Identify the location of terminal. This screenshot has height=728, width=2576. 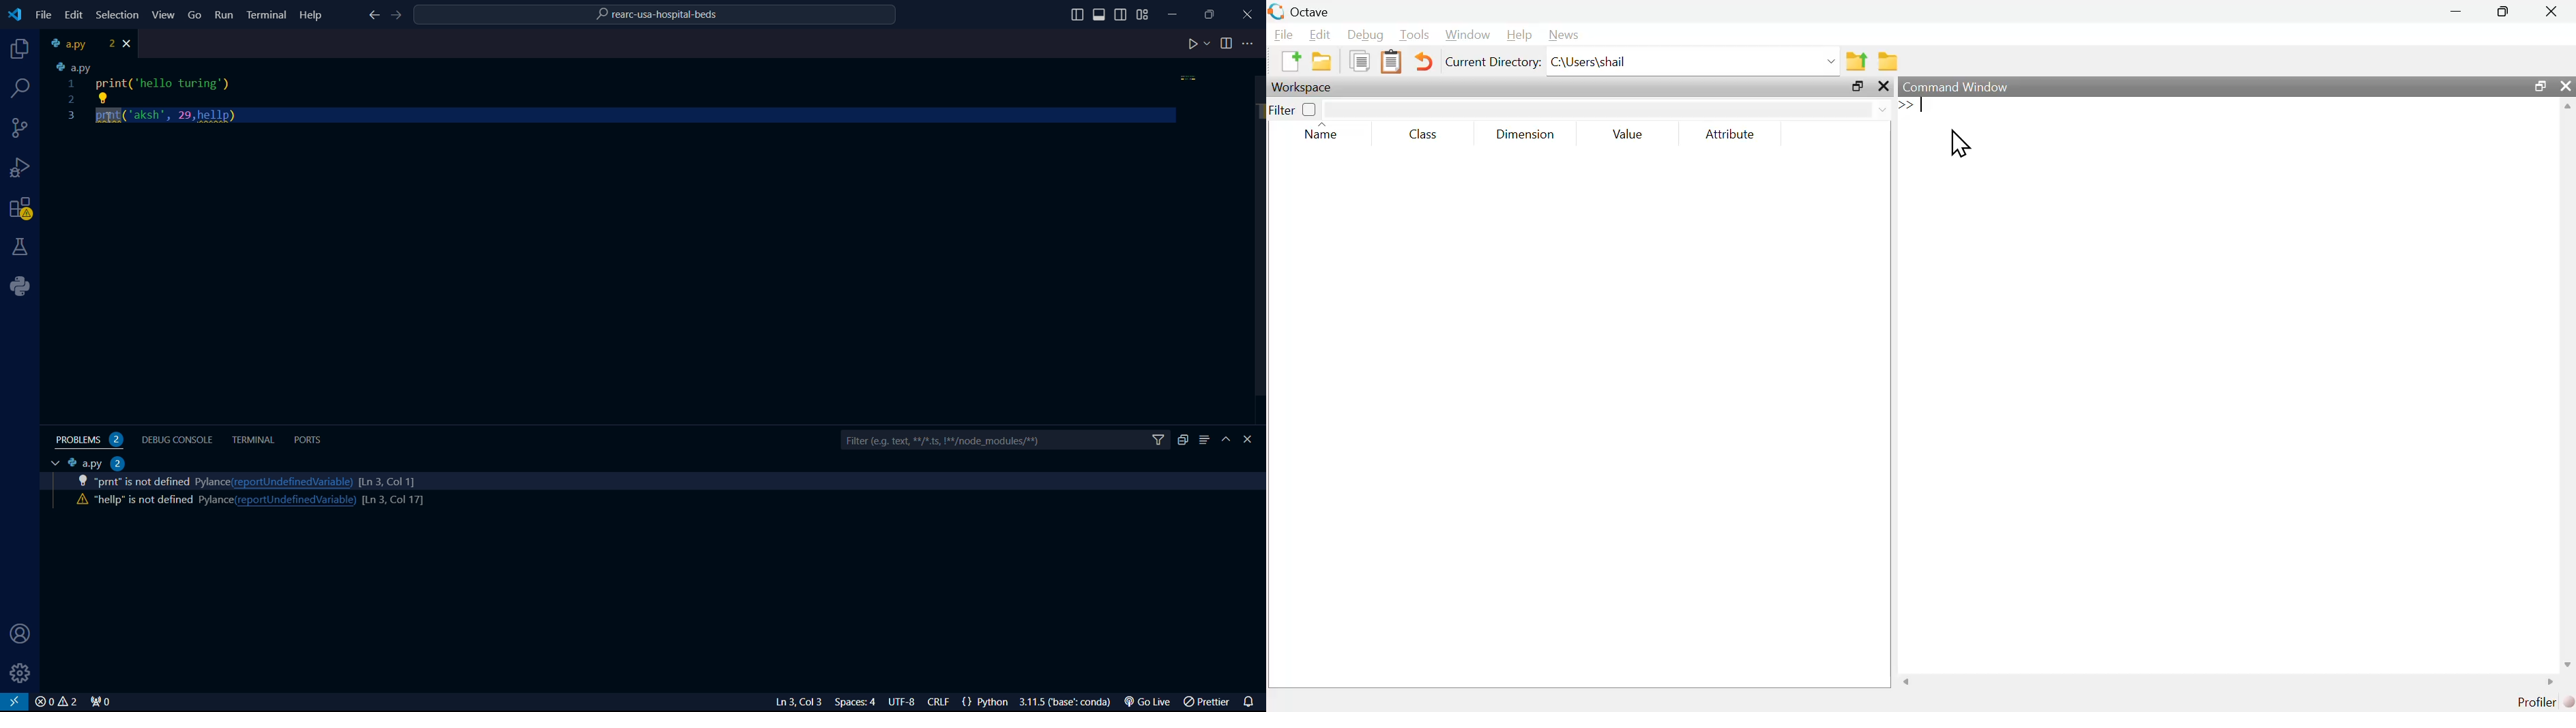
(254, 440).